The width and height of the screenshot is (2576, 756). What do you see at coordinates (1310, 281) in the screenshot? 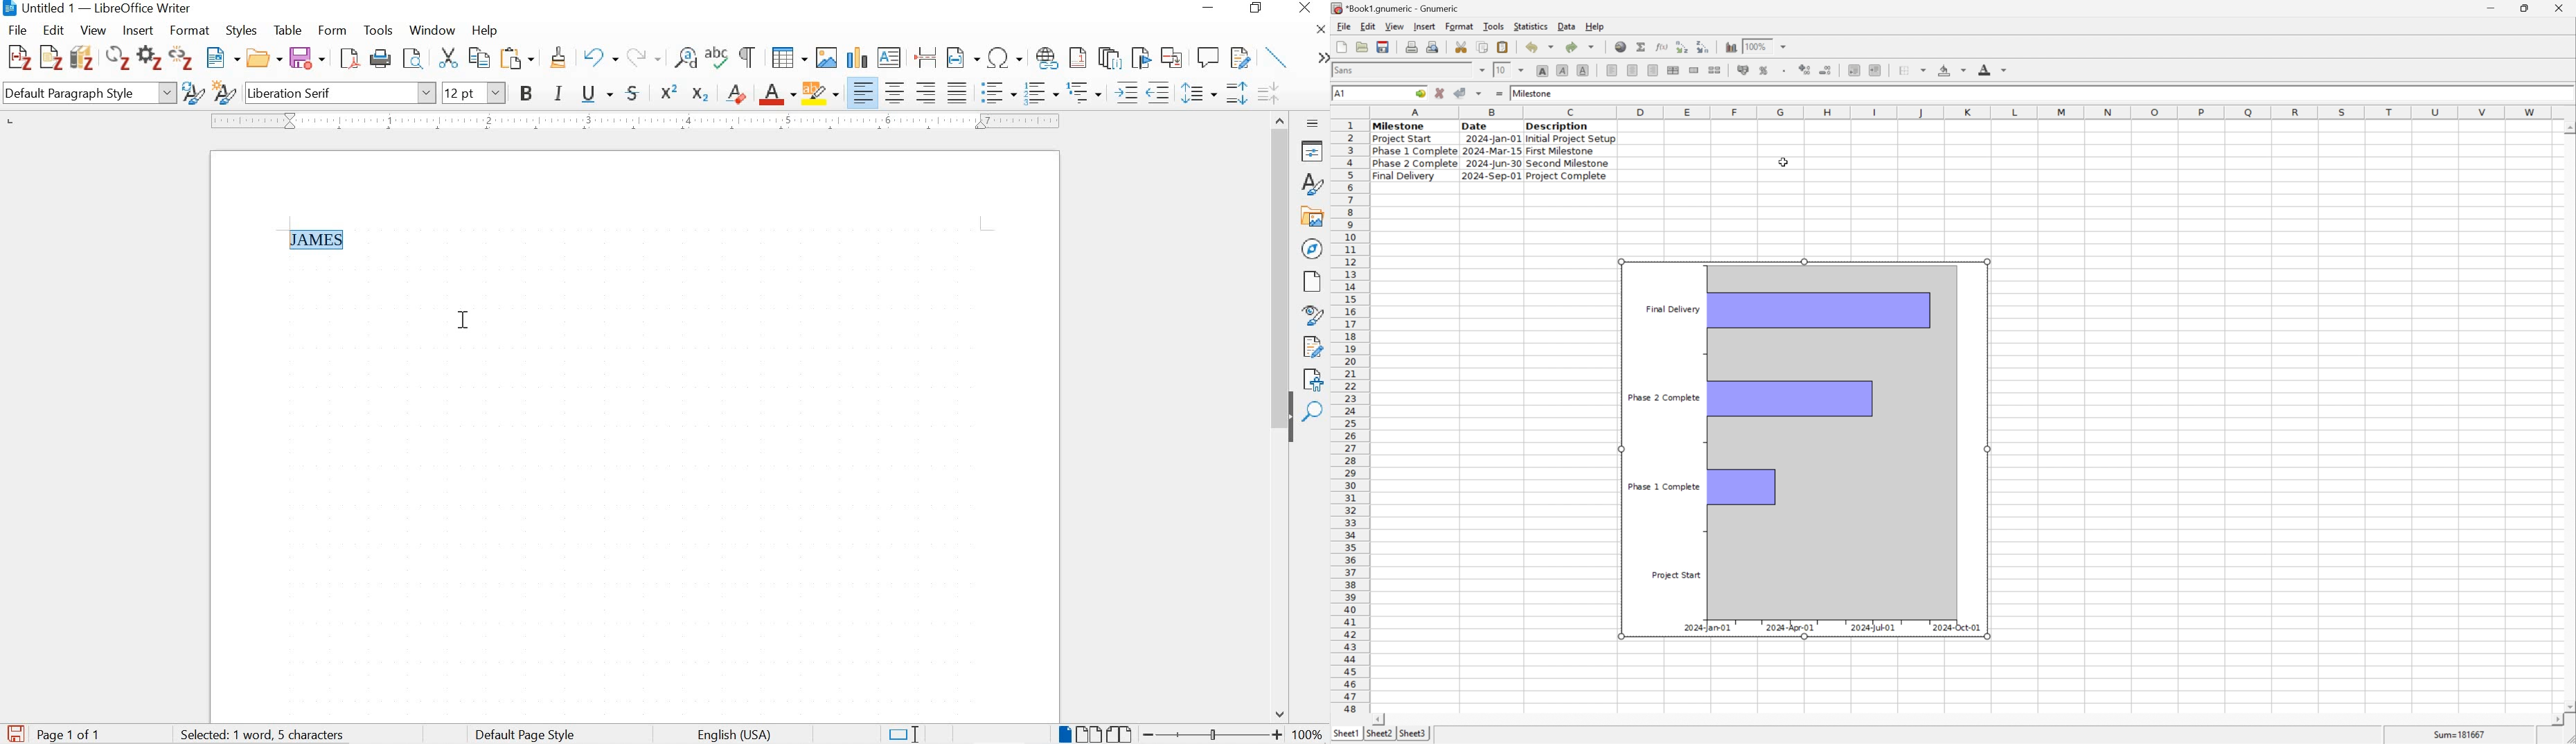
I see `page` at bounding box center [1310, 281].